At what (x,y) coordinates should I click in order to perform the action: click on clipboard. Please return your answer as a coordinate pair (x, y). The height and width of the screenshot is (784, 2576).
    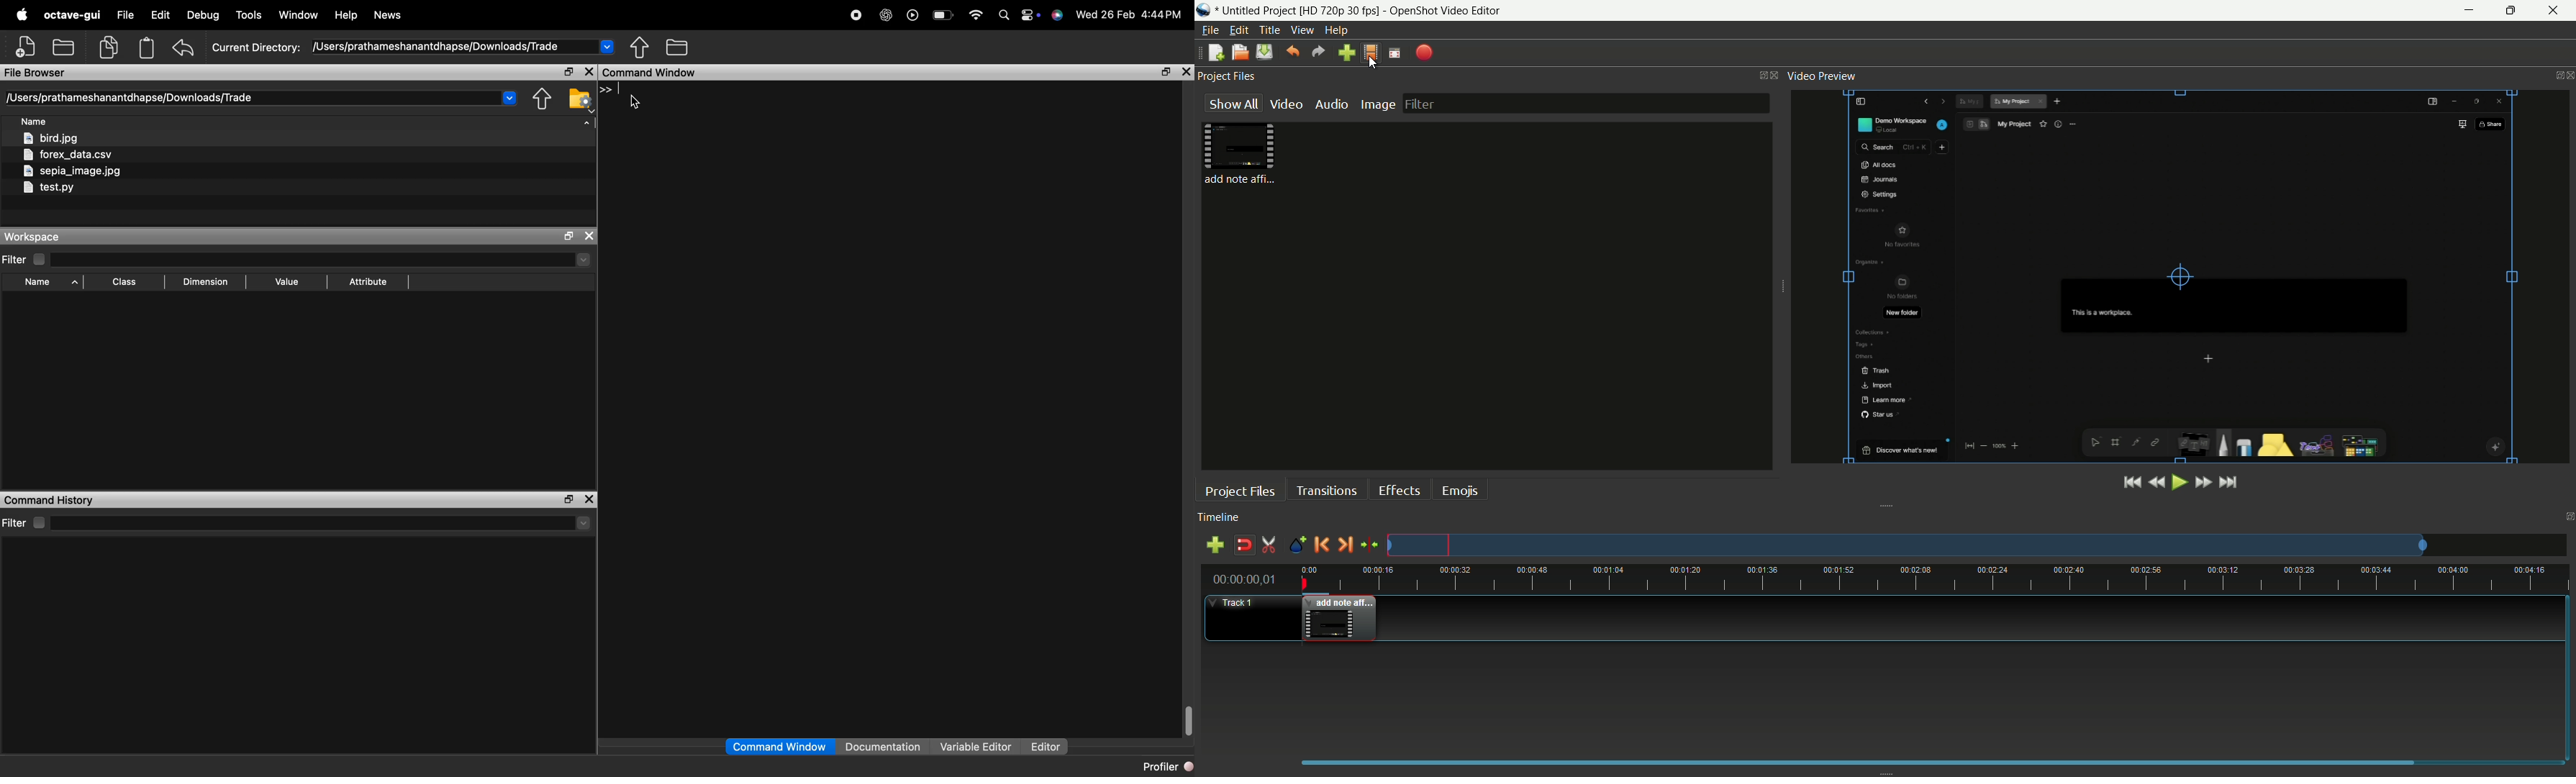
    Looking at the image, I should click on (147, 48).